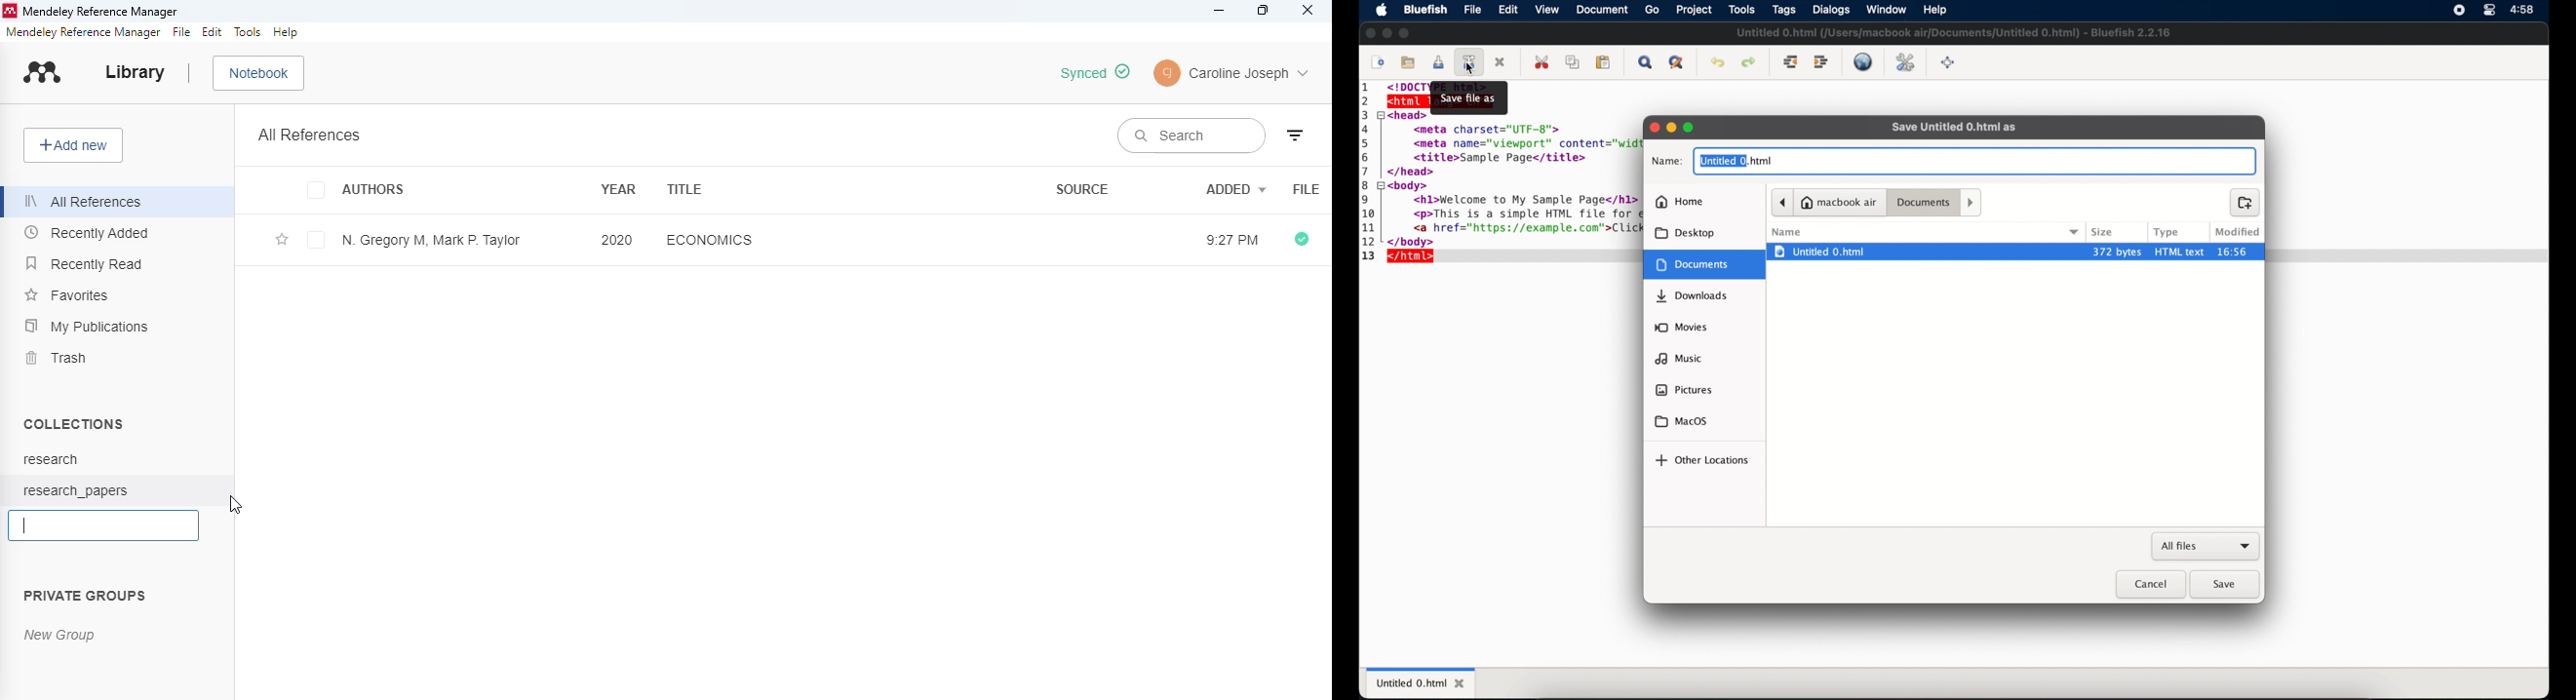  I want to click on paste, so click(1603, 62).